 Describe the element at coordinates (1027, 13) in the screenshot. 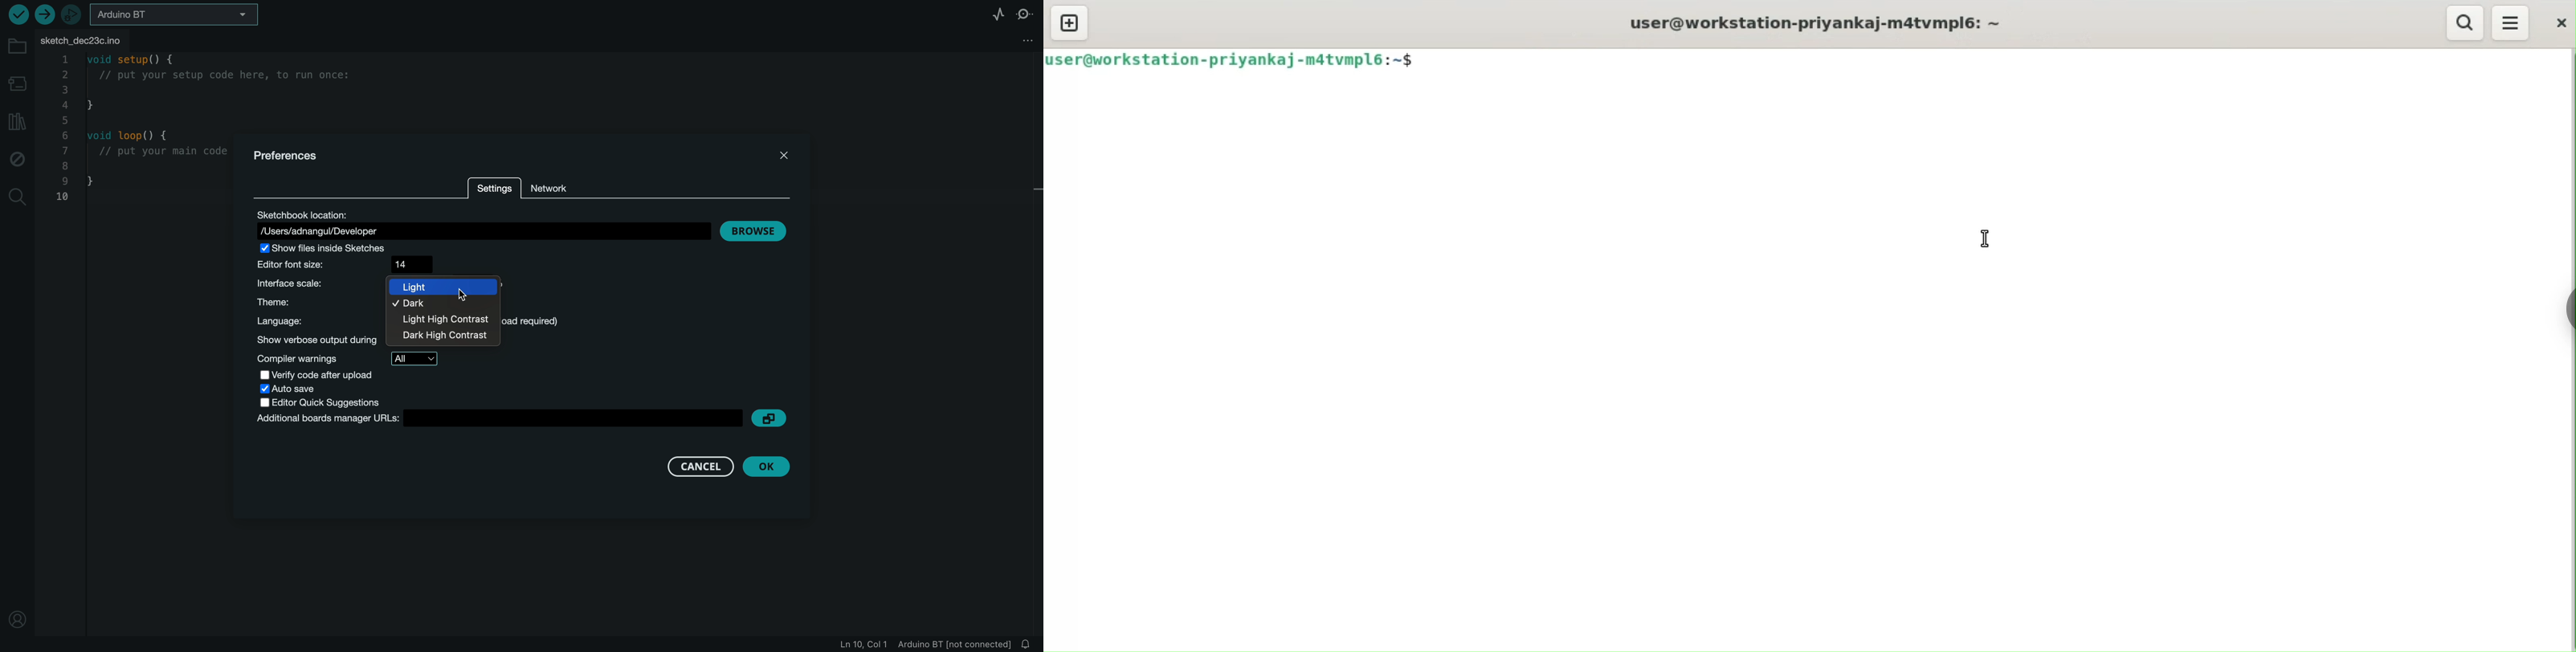

I see `serial monitor` at that location.